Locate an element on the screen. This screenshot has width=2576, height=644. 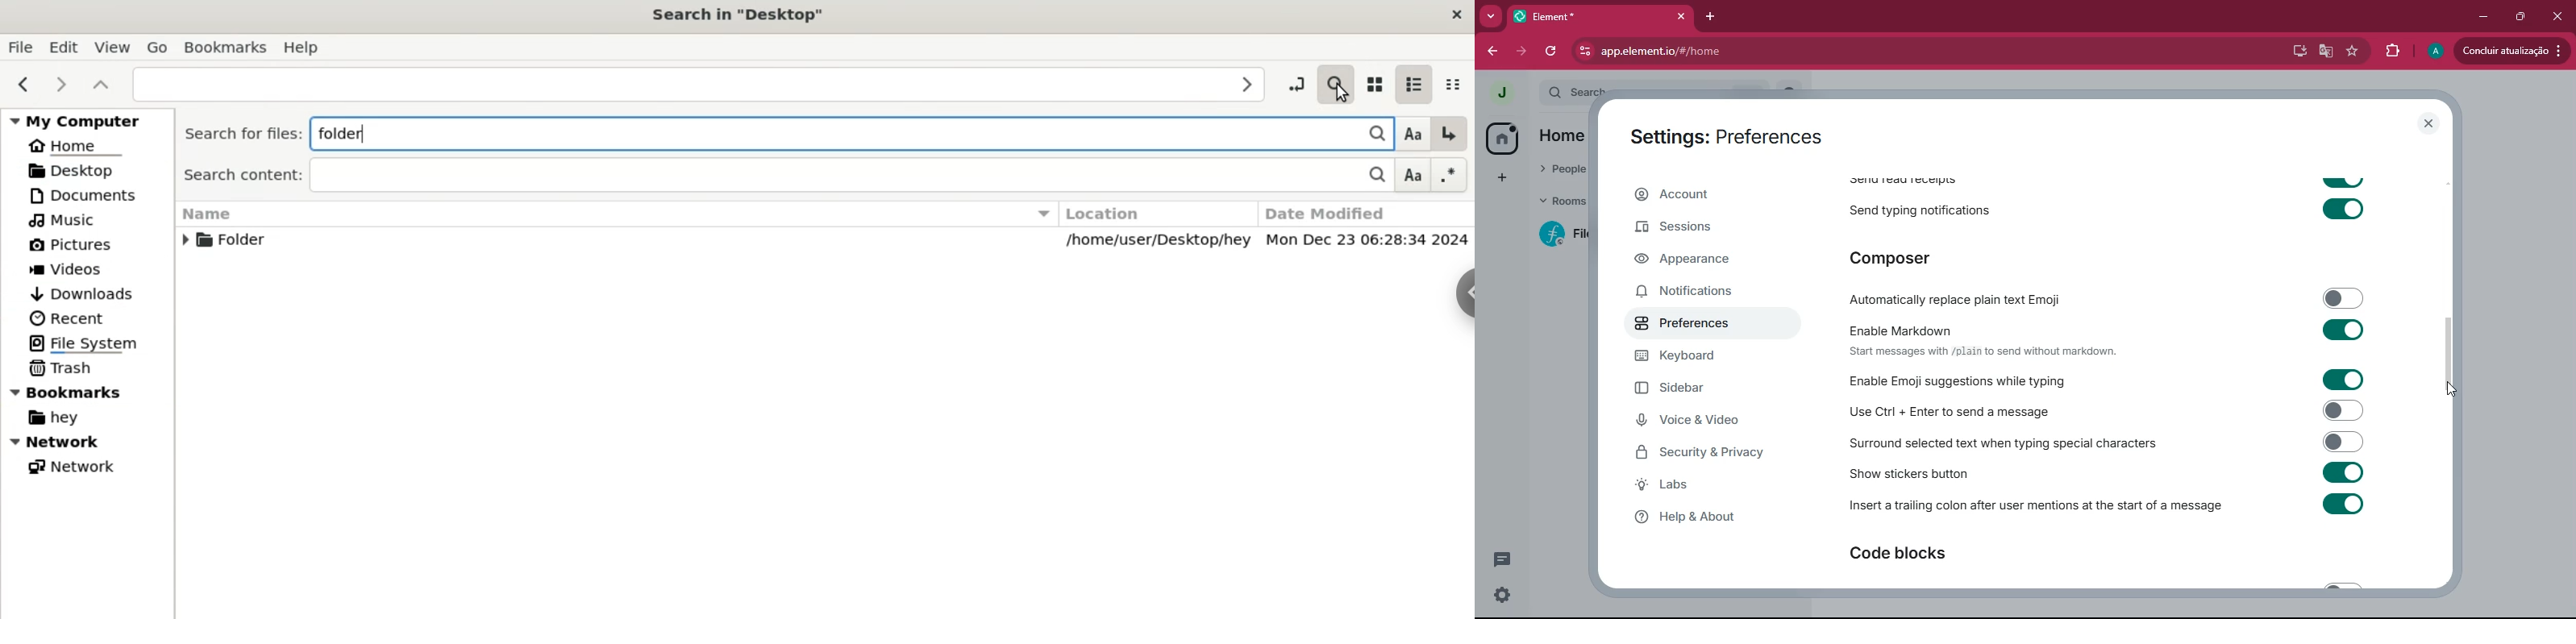
profile picture is located at coordinates (1497, 92).